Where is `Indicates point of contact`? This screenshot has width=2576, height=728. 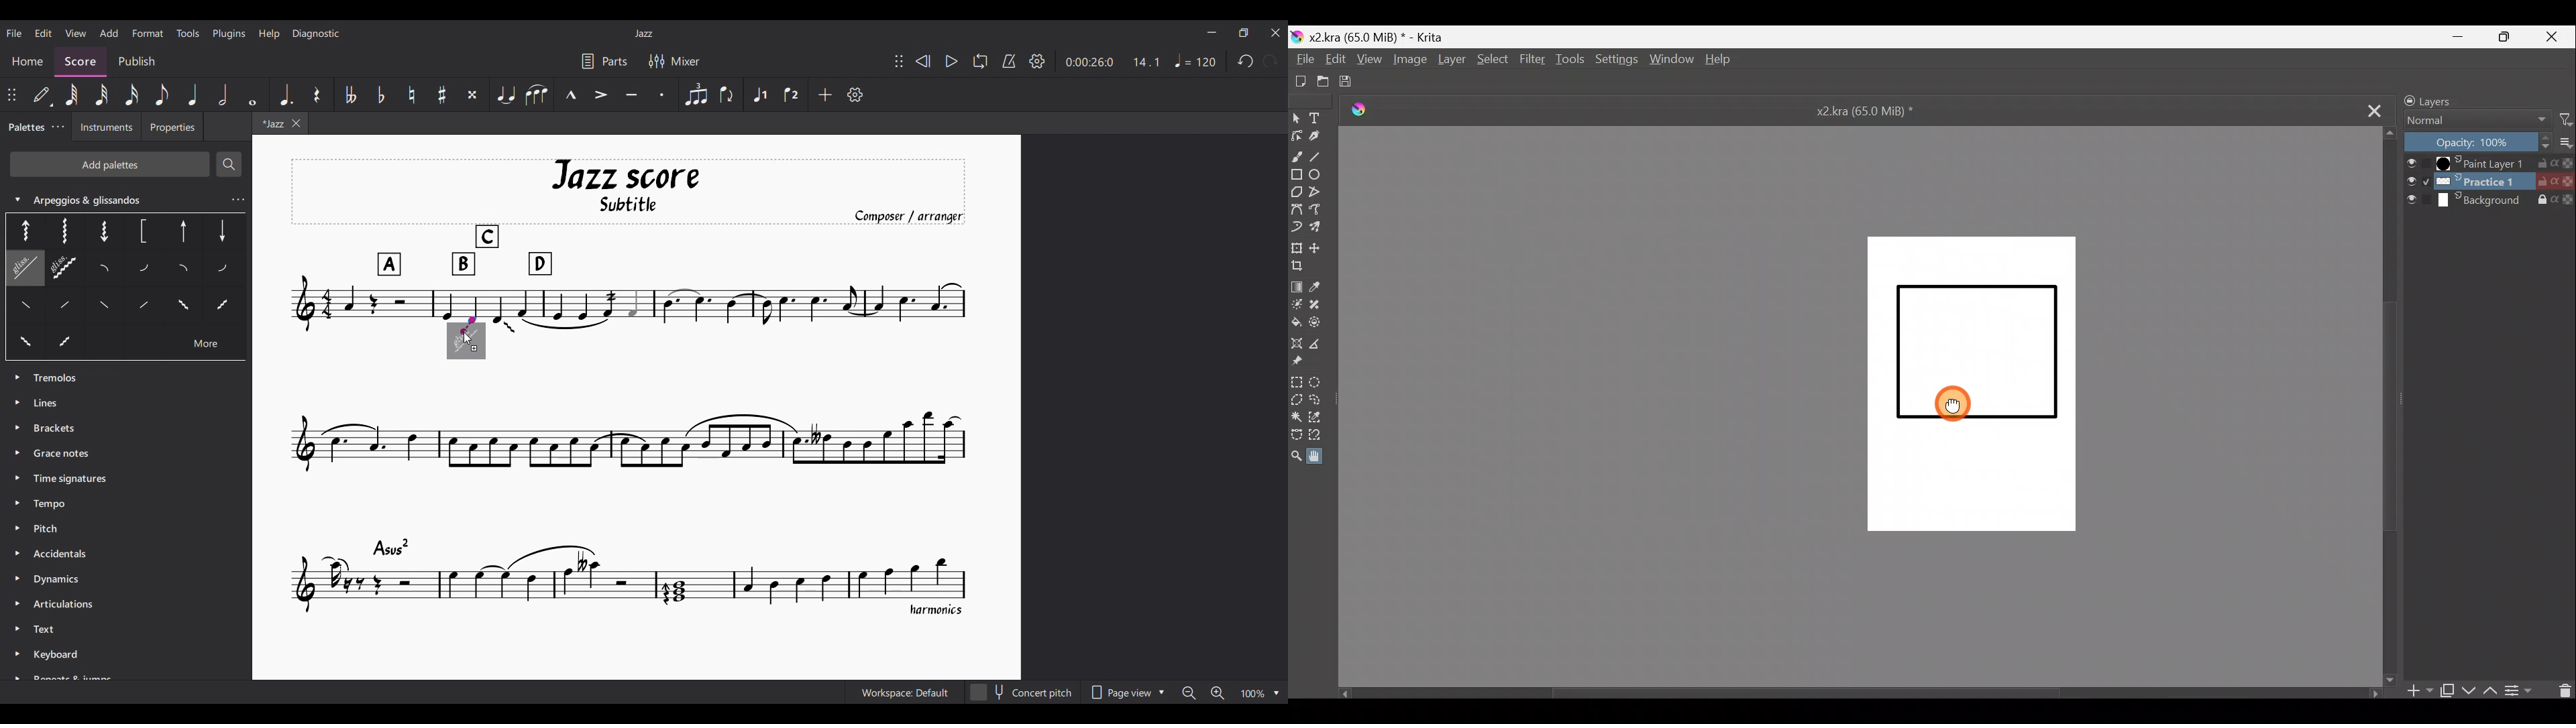
Indicates point of contact is located at coordinates (469, 325).